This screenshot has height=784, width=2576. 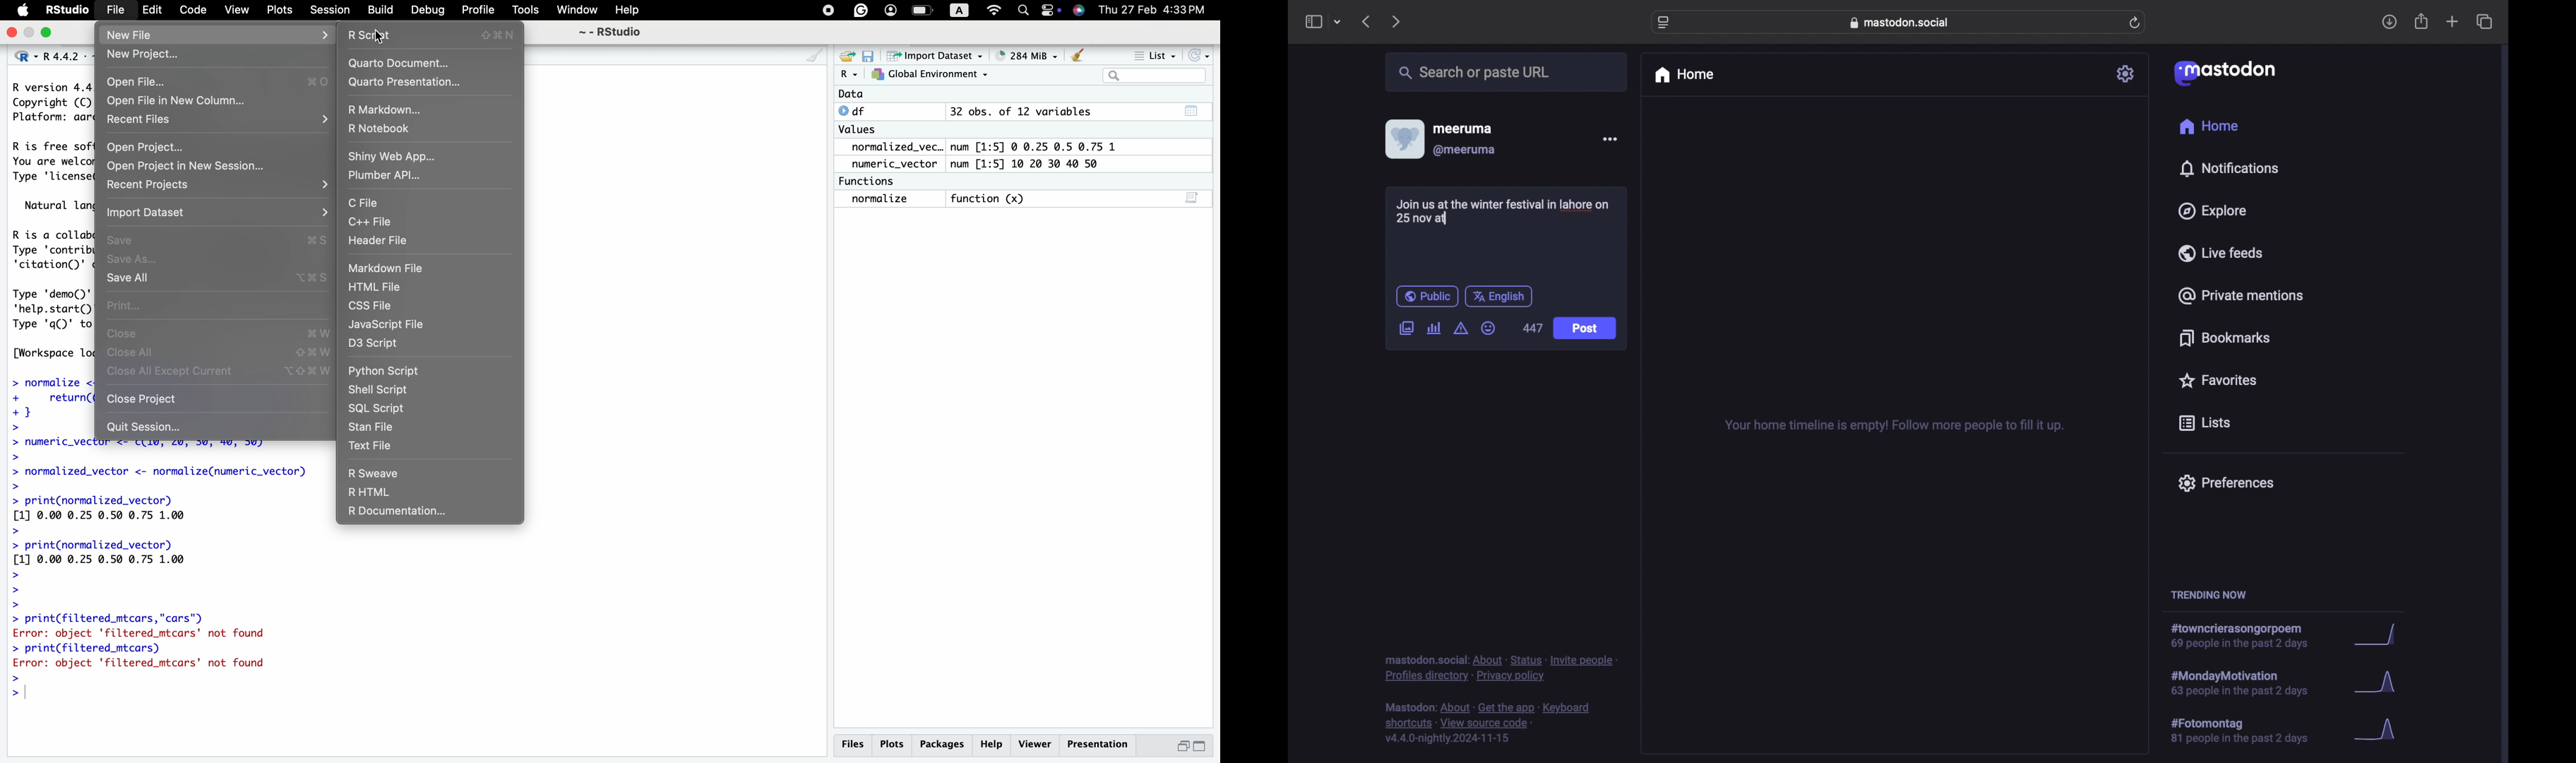 What do you see at coordinates (2211, 211) in the screenshot?
I see `explore` at bounding box center [2211, 211].